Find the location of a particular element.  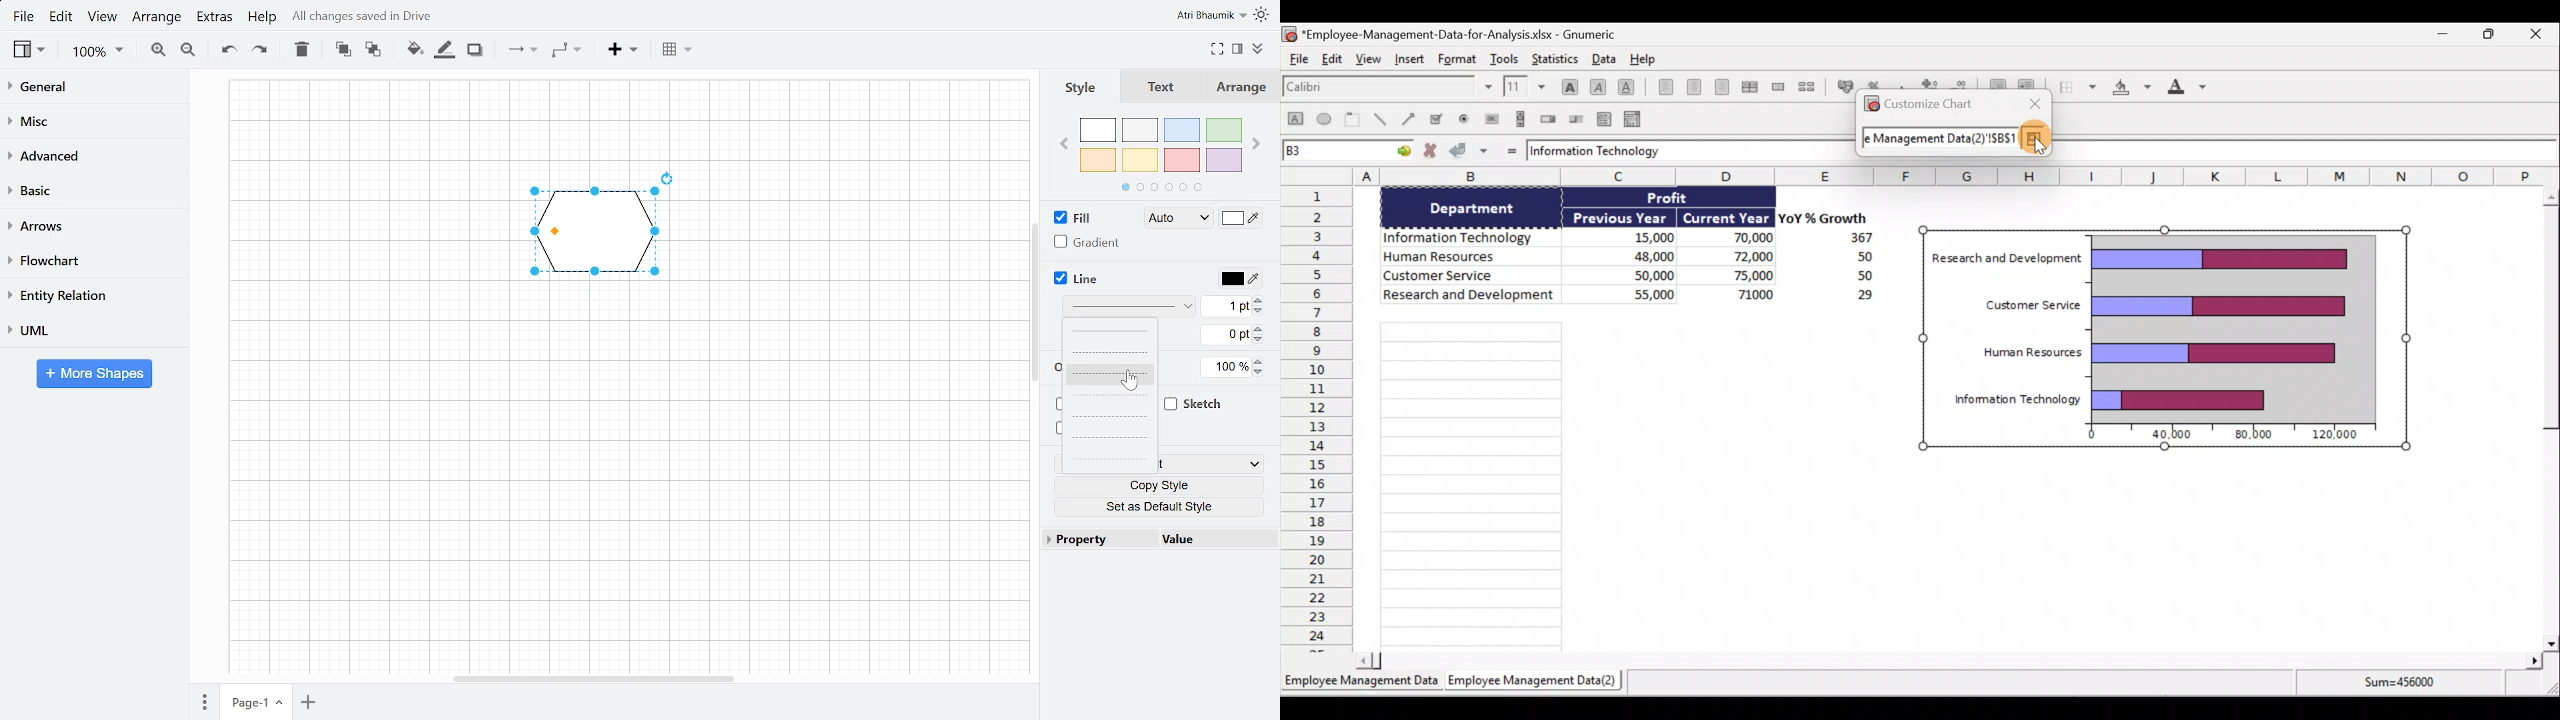

Increase line perimeter is located at coordinates (1259, 328).